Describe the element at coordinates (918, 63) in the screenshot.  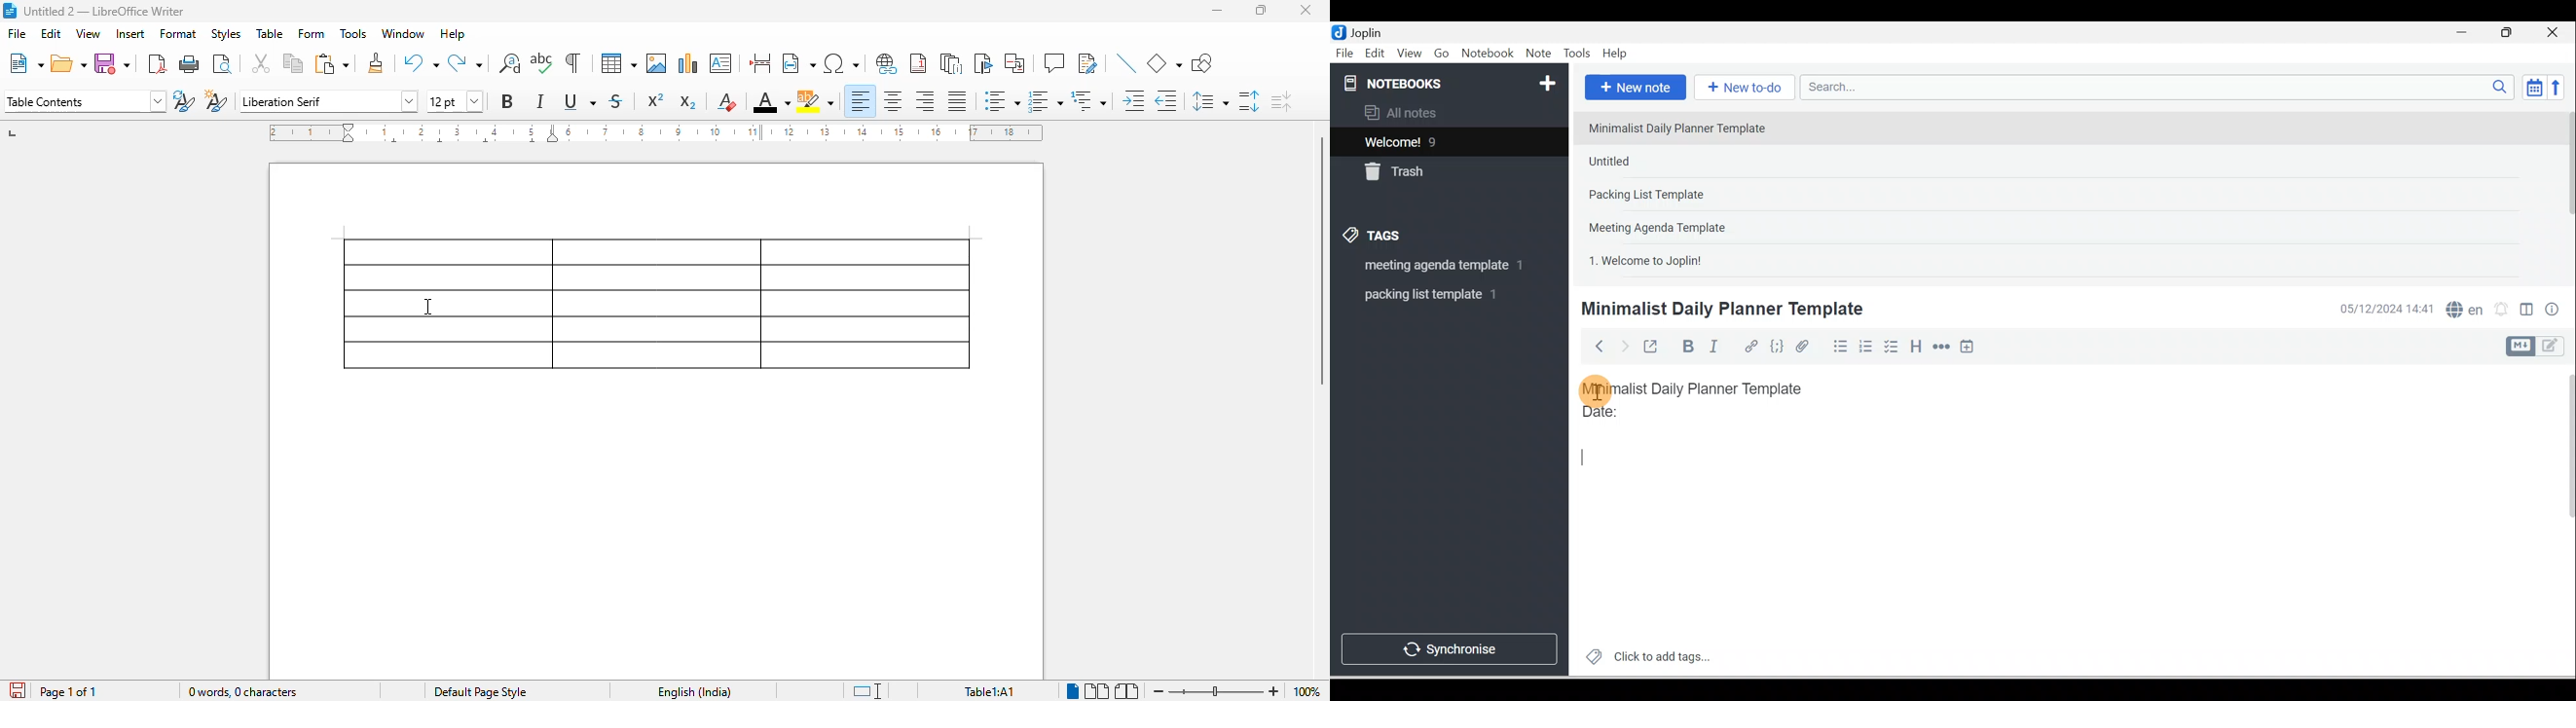
I see `insert footnote` at that location.